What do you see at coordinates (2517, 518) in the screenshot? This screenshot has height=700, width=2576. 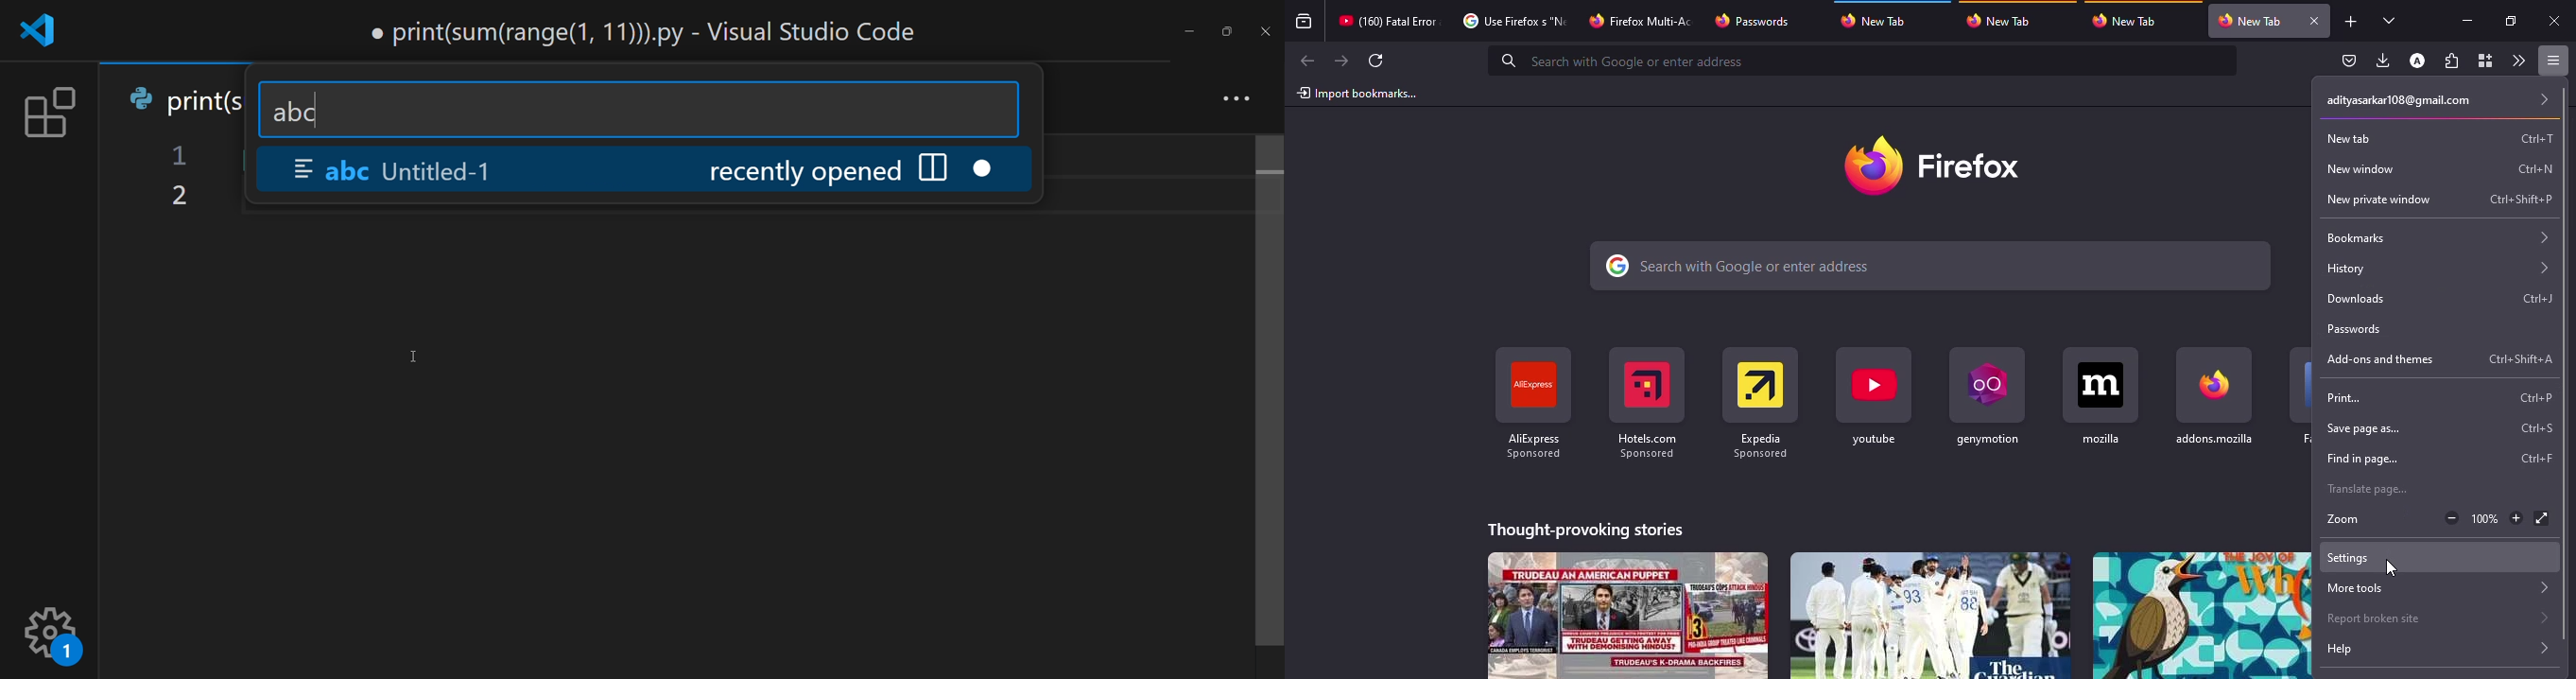 I see `zoom in` at bounding box center [2517, 518].